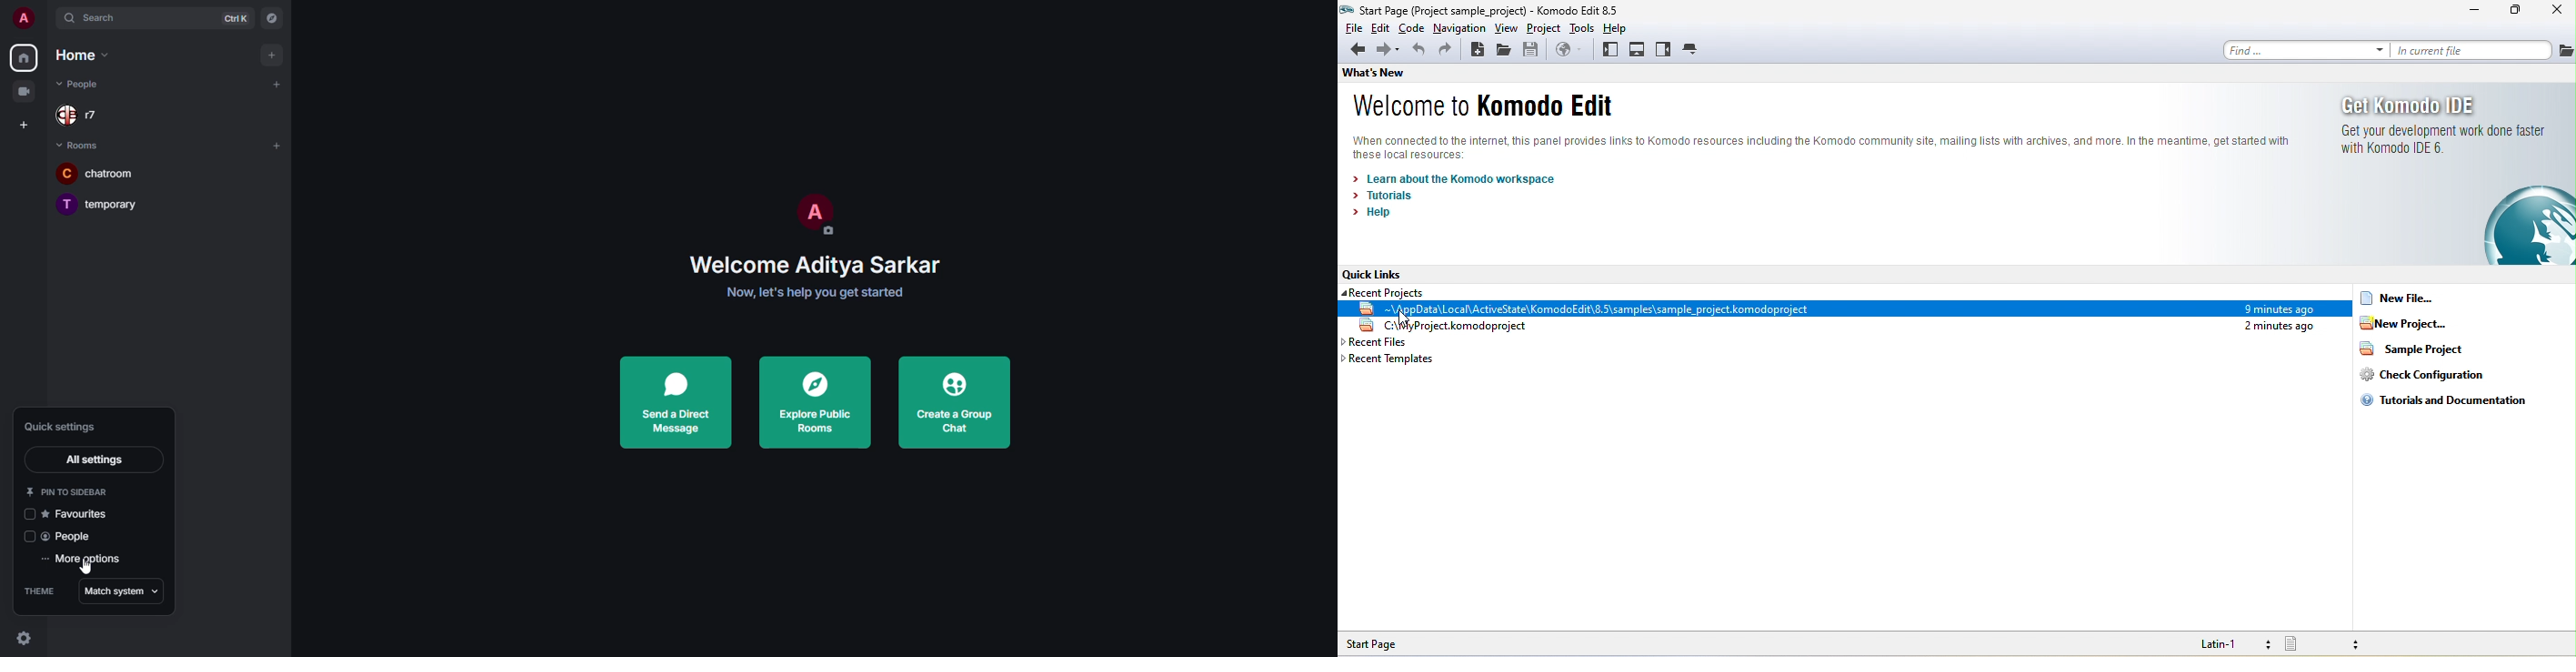 The image size is (2576, 672). Describe the element at coordinates (50, 20) in the screenshot. I see `expand` at that location.